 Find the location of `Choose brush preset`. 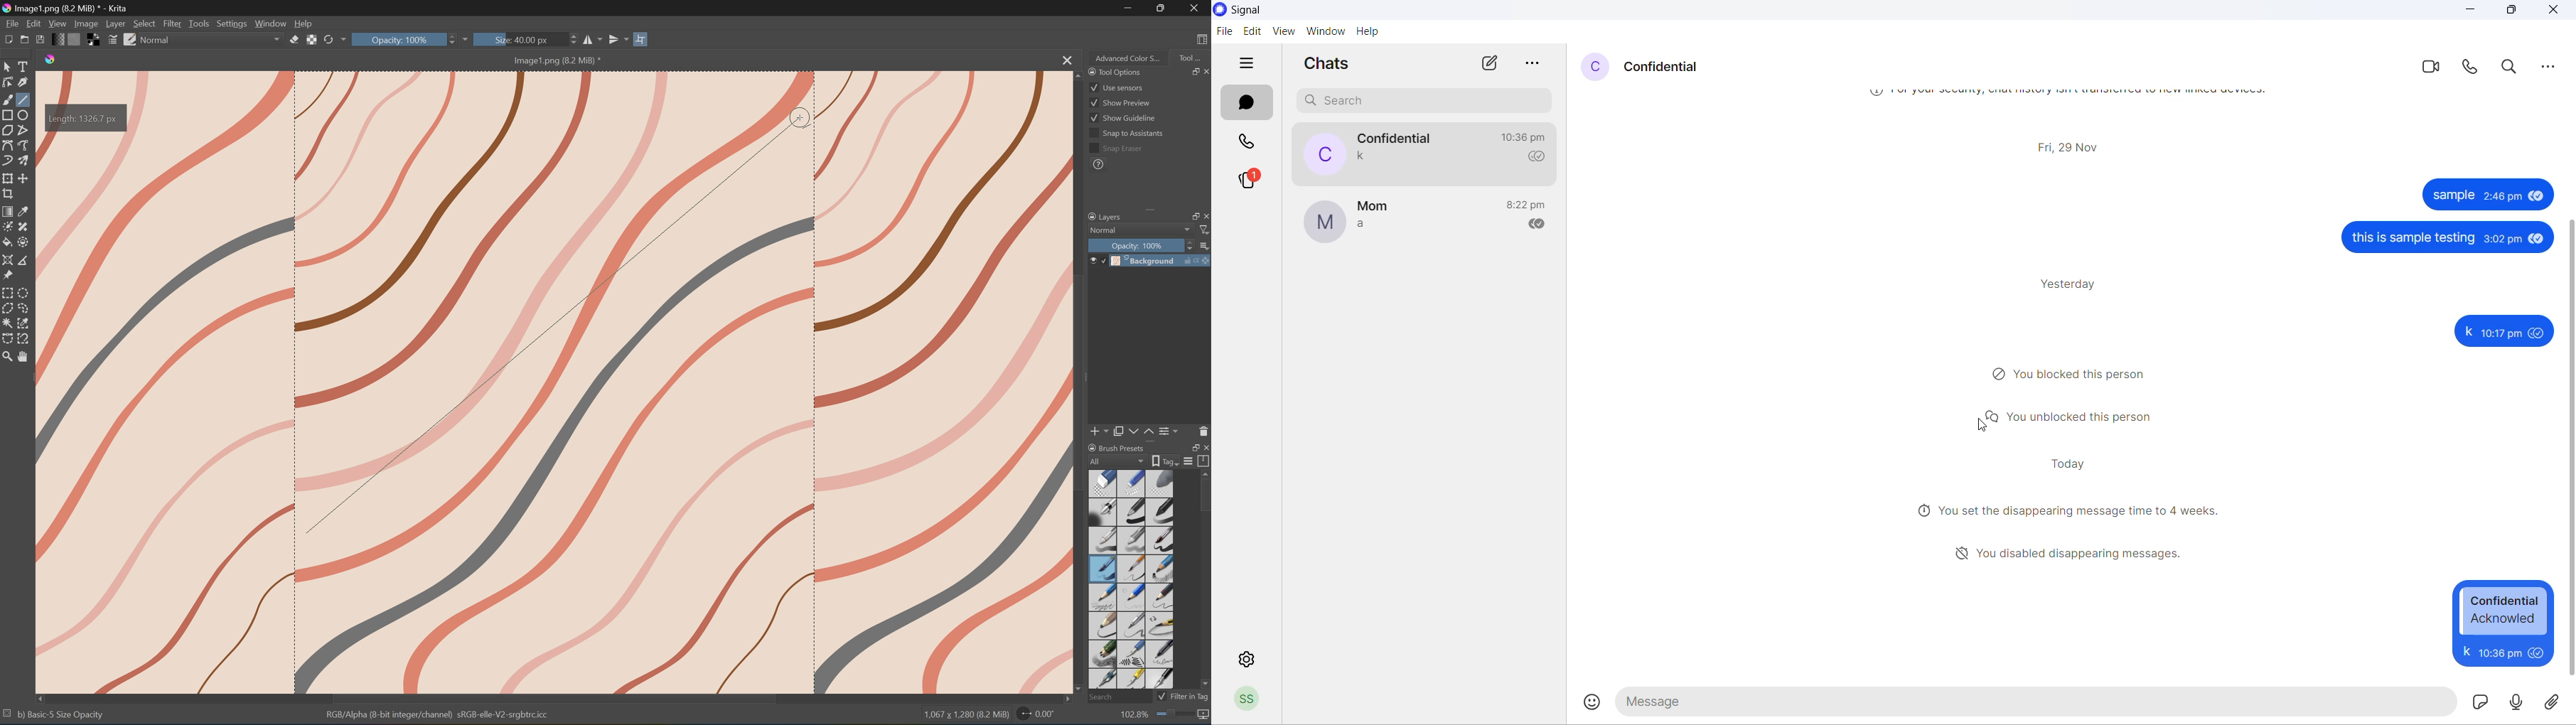

Choose brush preset is located at coordinates (130, 39).